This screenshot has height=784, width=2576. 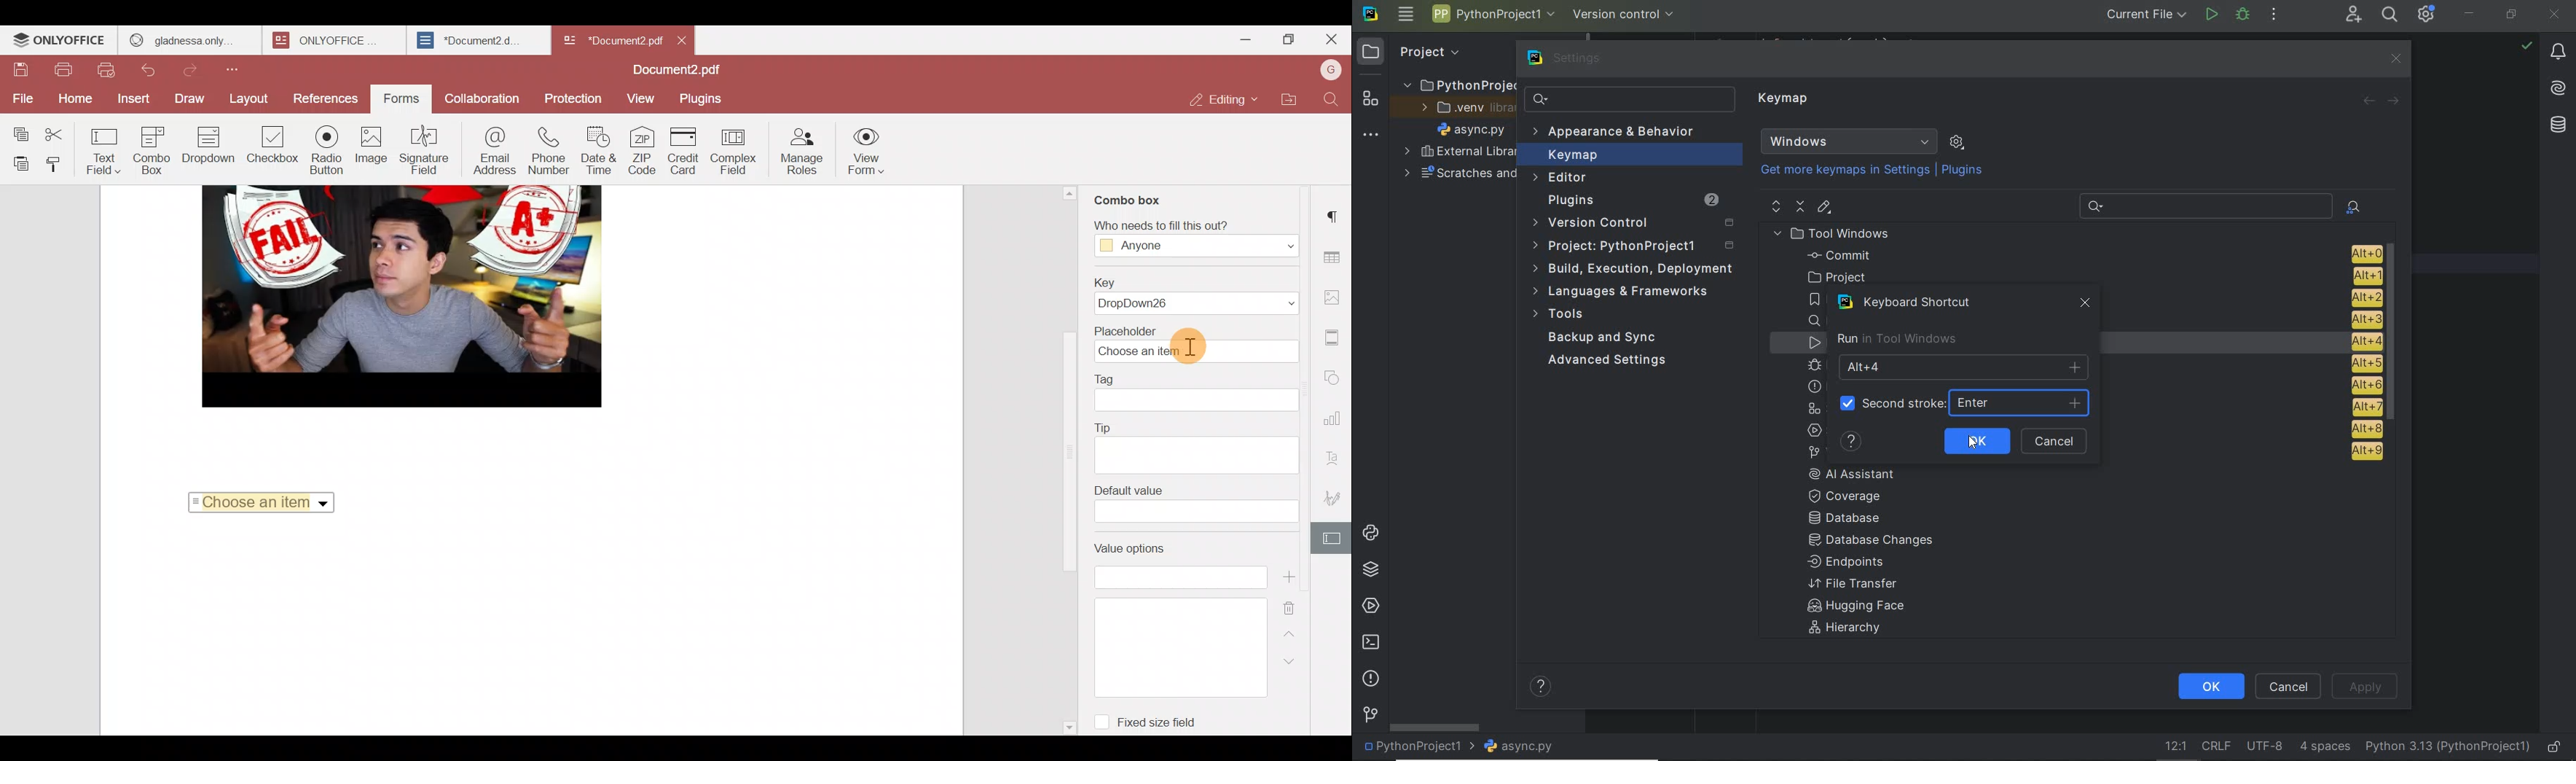 I want to click on Manage roles, so click(x=804, y=150).